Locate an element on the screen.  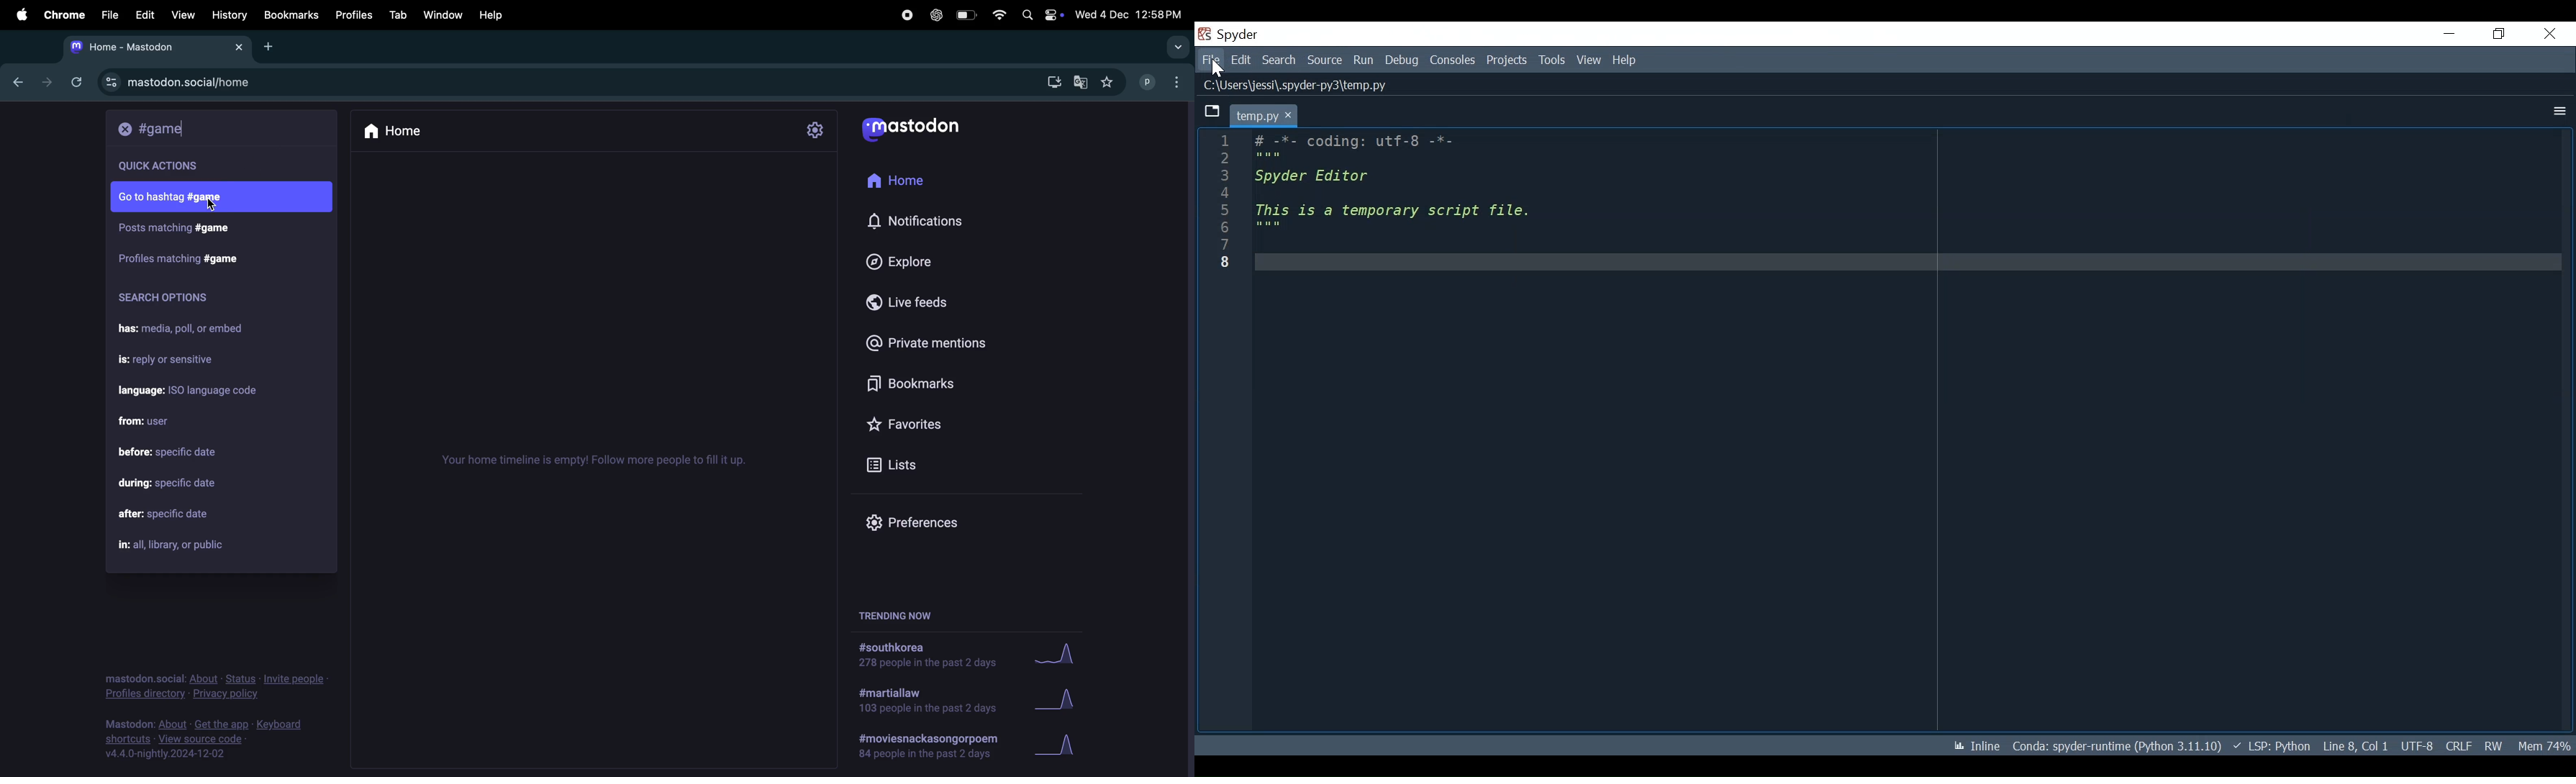
#game is located at coordinates (165, 129).